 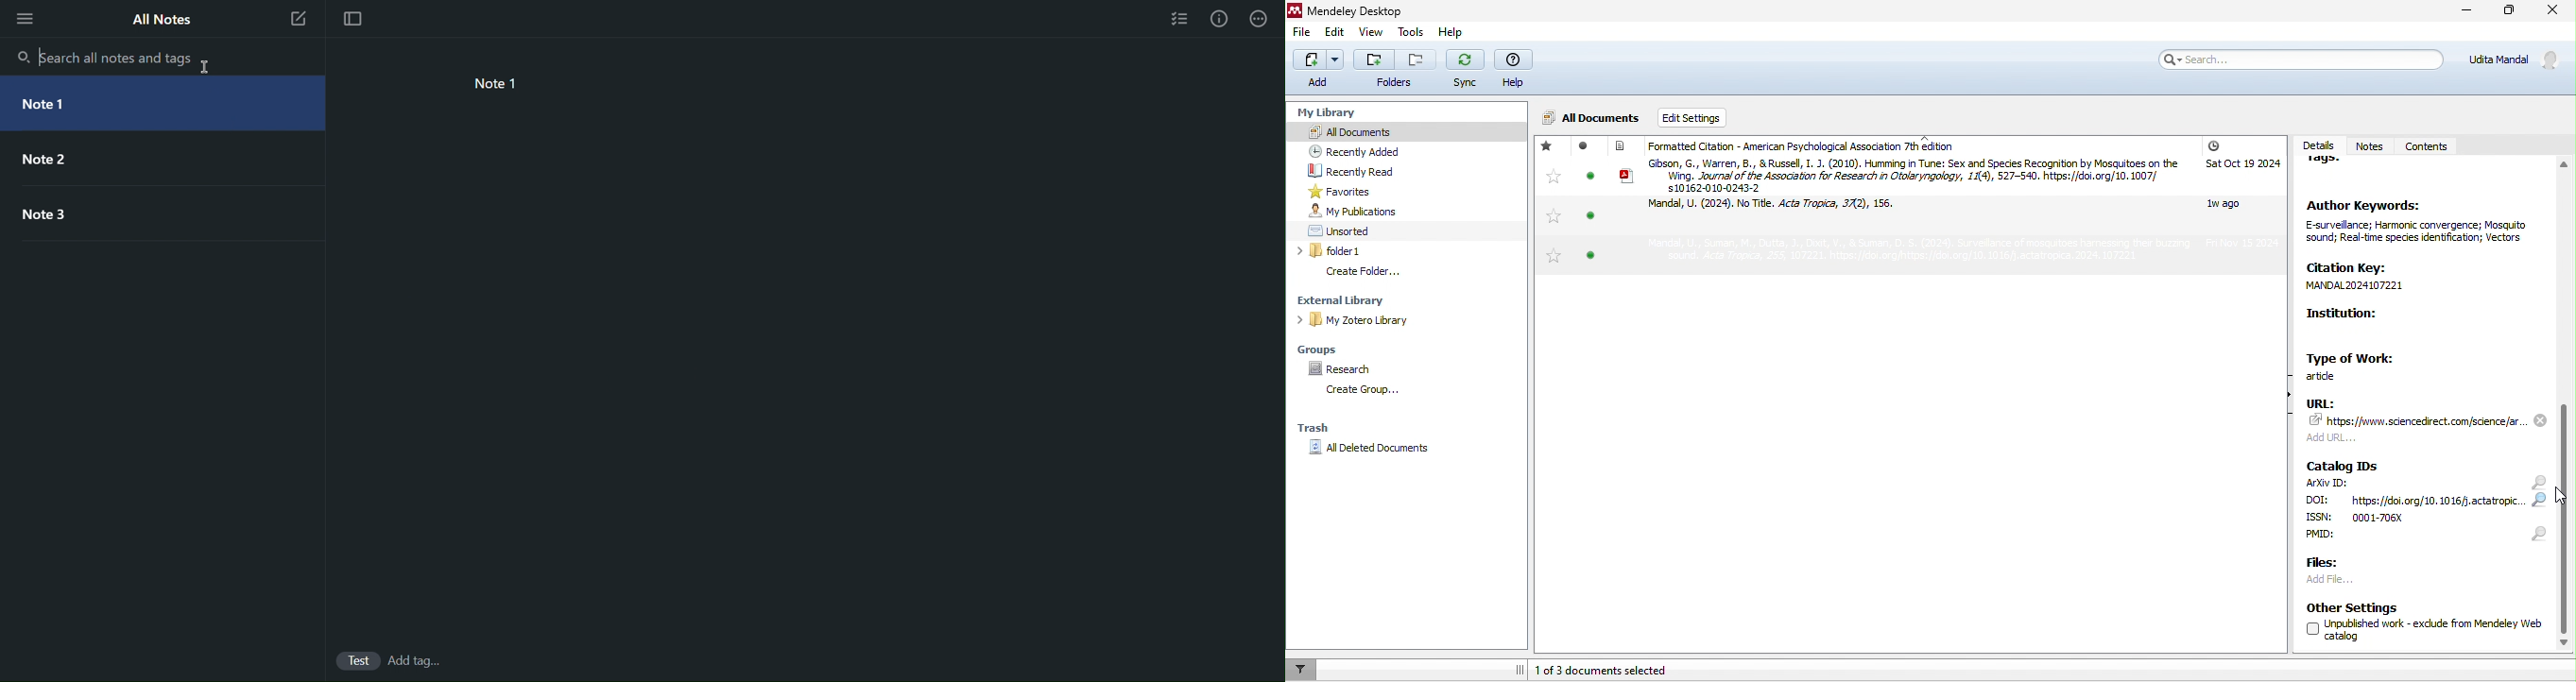 I want to click on minimize, so click(x=2464, y=12).